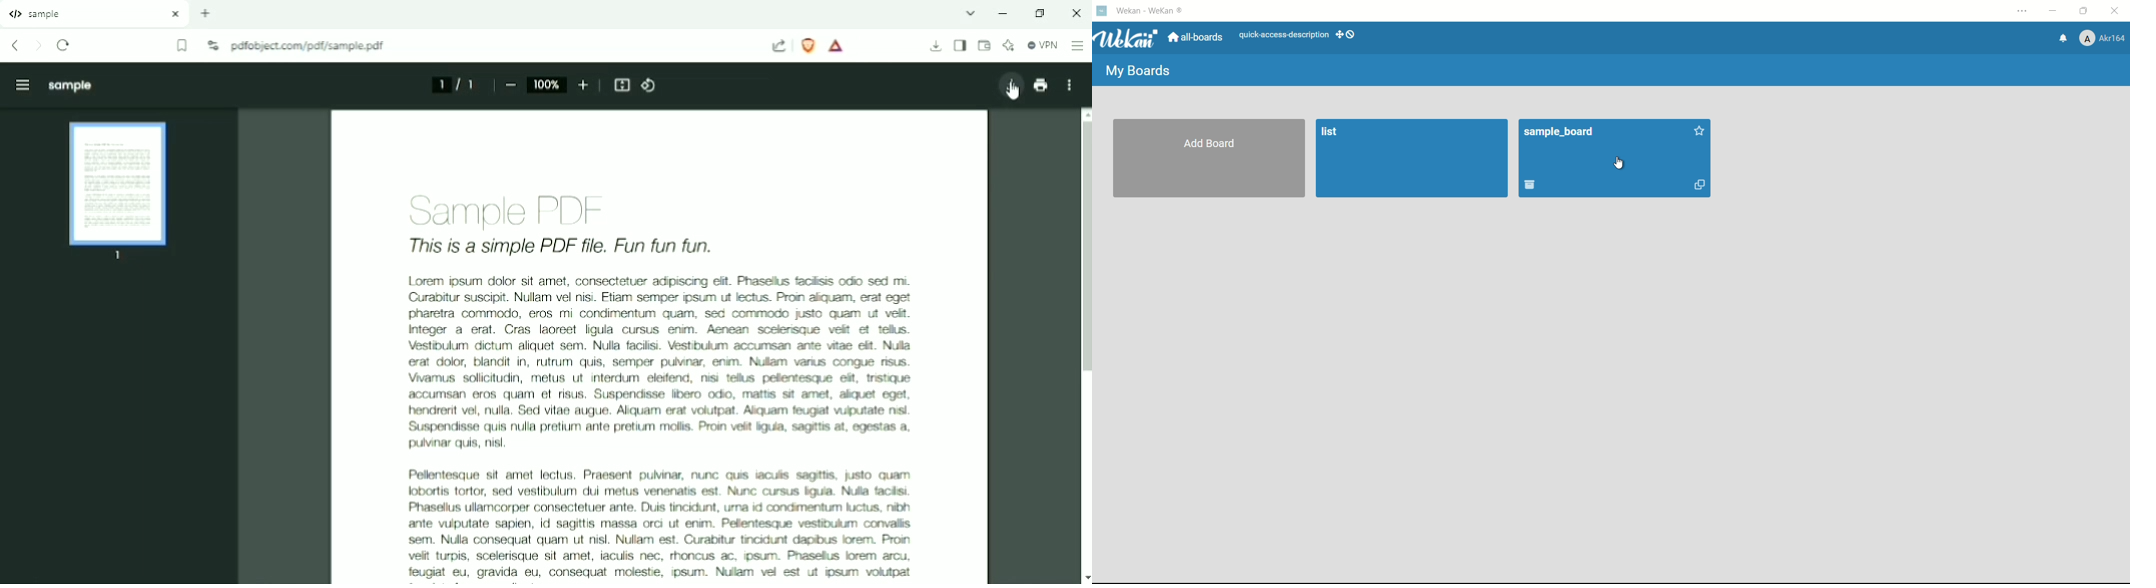 This screenshot has width=2156, height=588. What do you see at coordinates (1282, 34) in the screenshot?
I see `quick-access-description` at bounding box center [1282, 34].